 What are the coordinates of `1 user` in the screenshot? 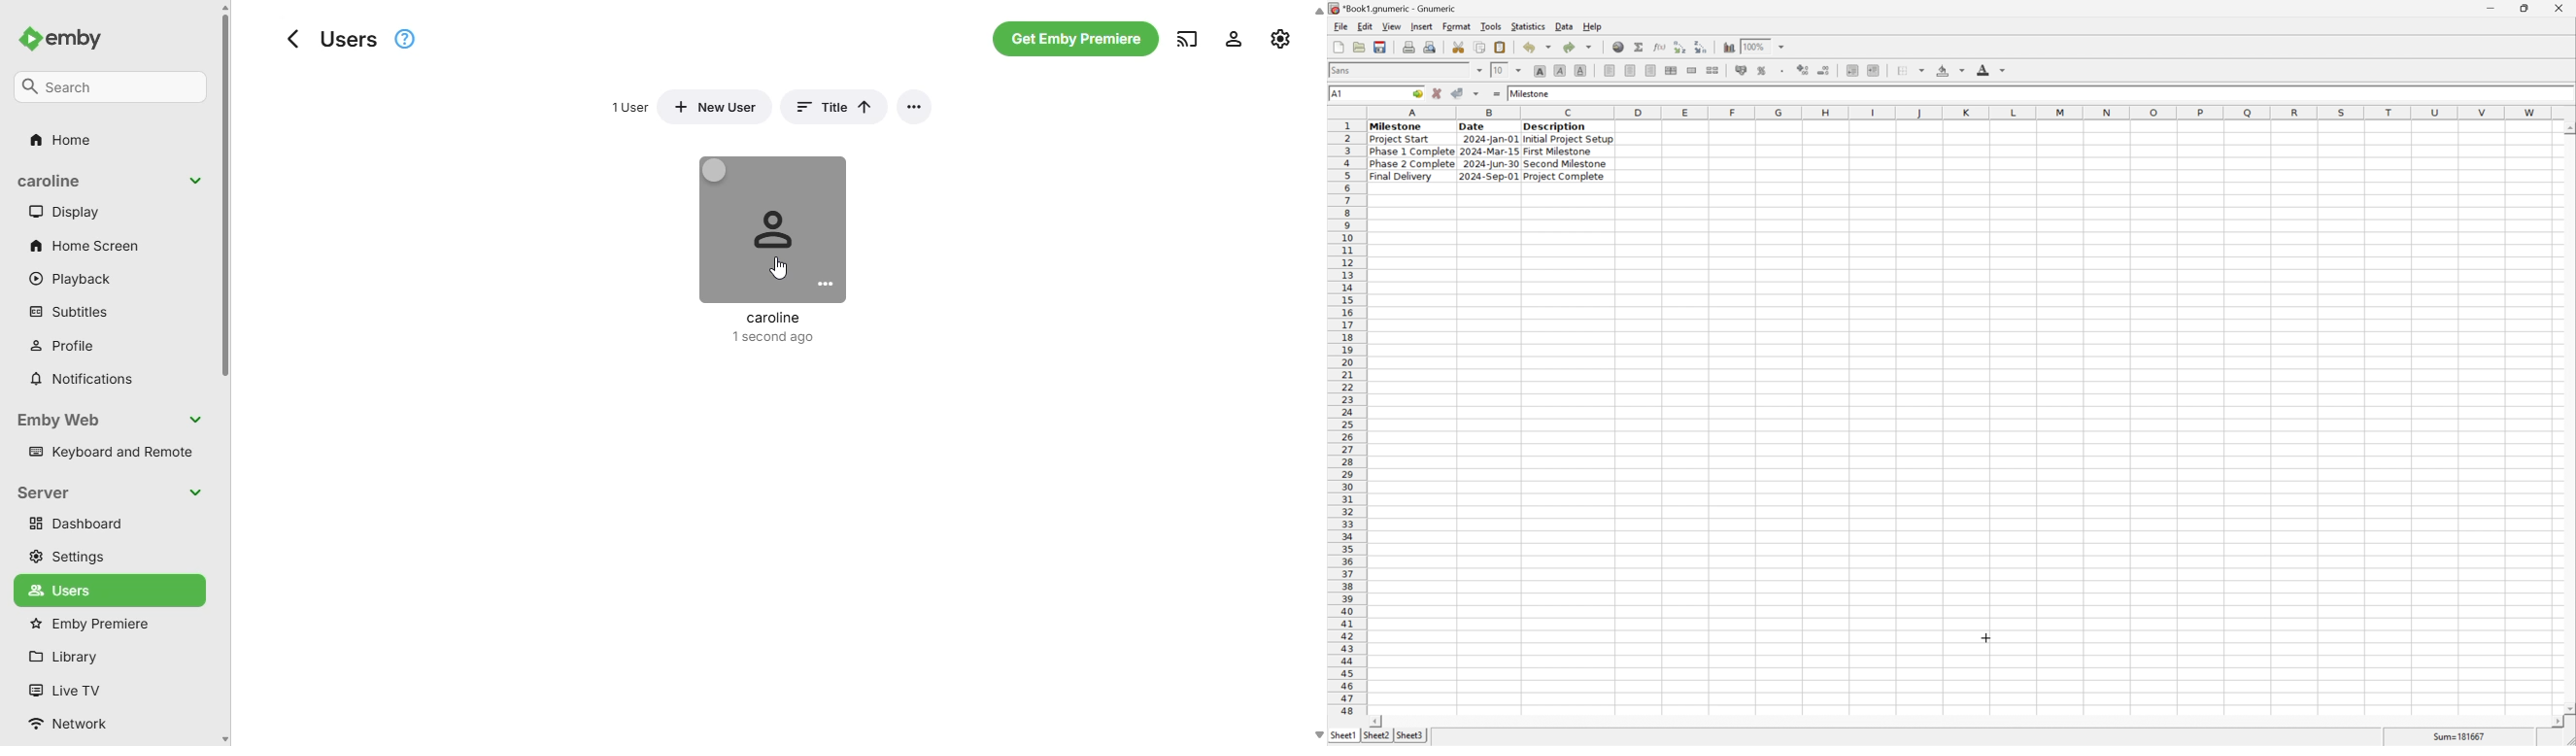 It's located at (631, 107).